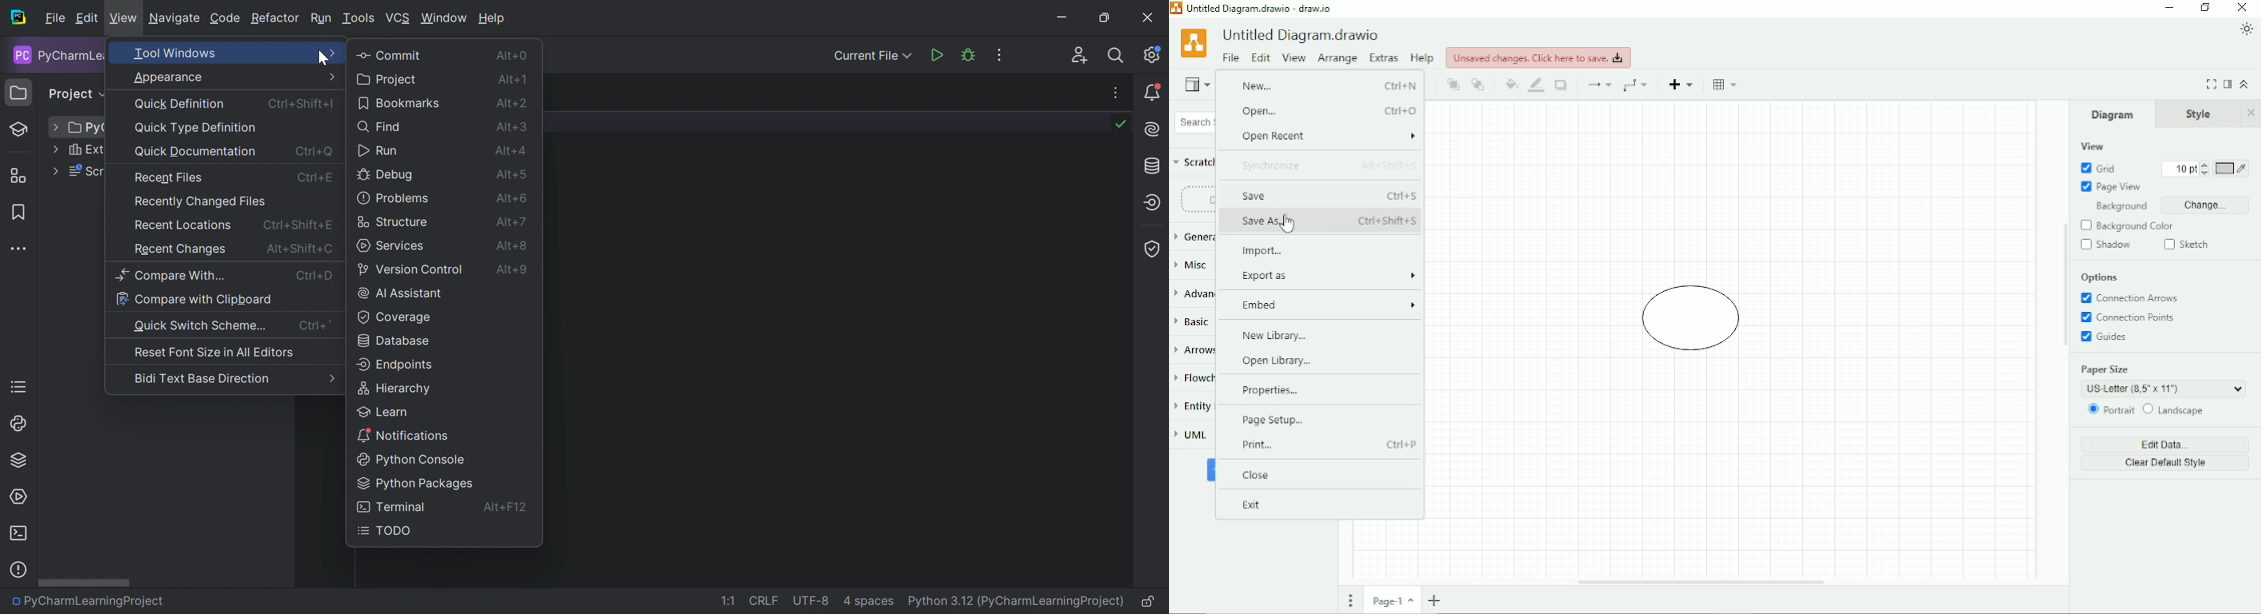 This screenshot has width=2268, height=616. I want to click on Close, so click(1255, 476).